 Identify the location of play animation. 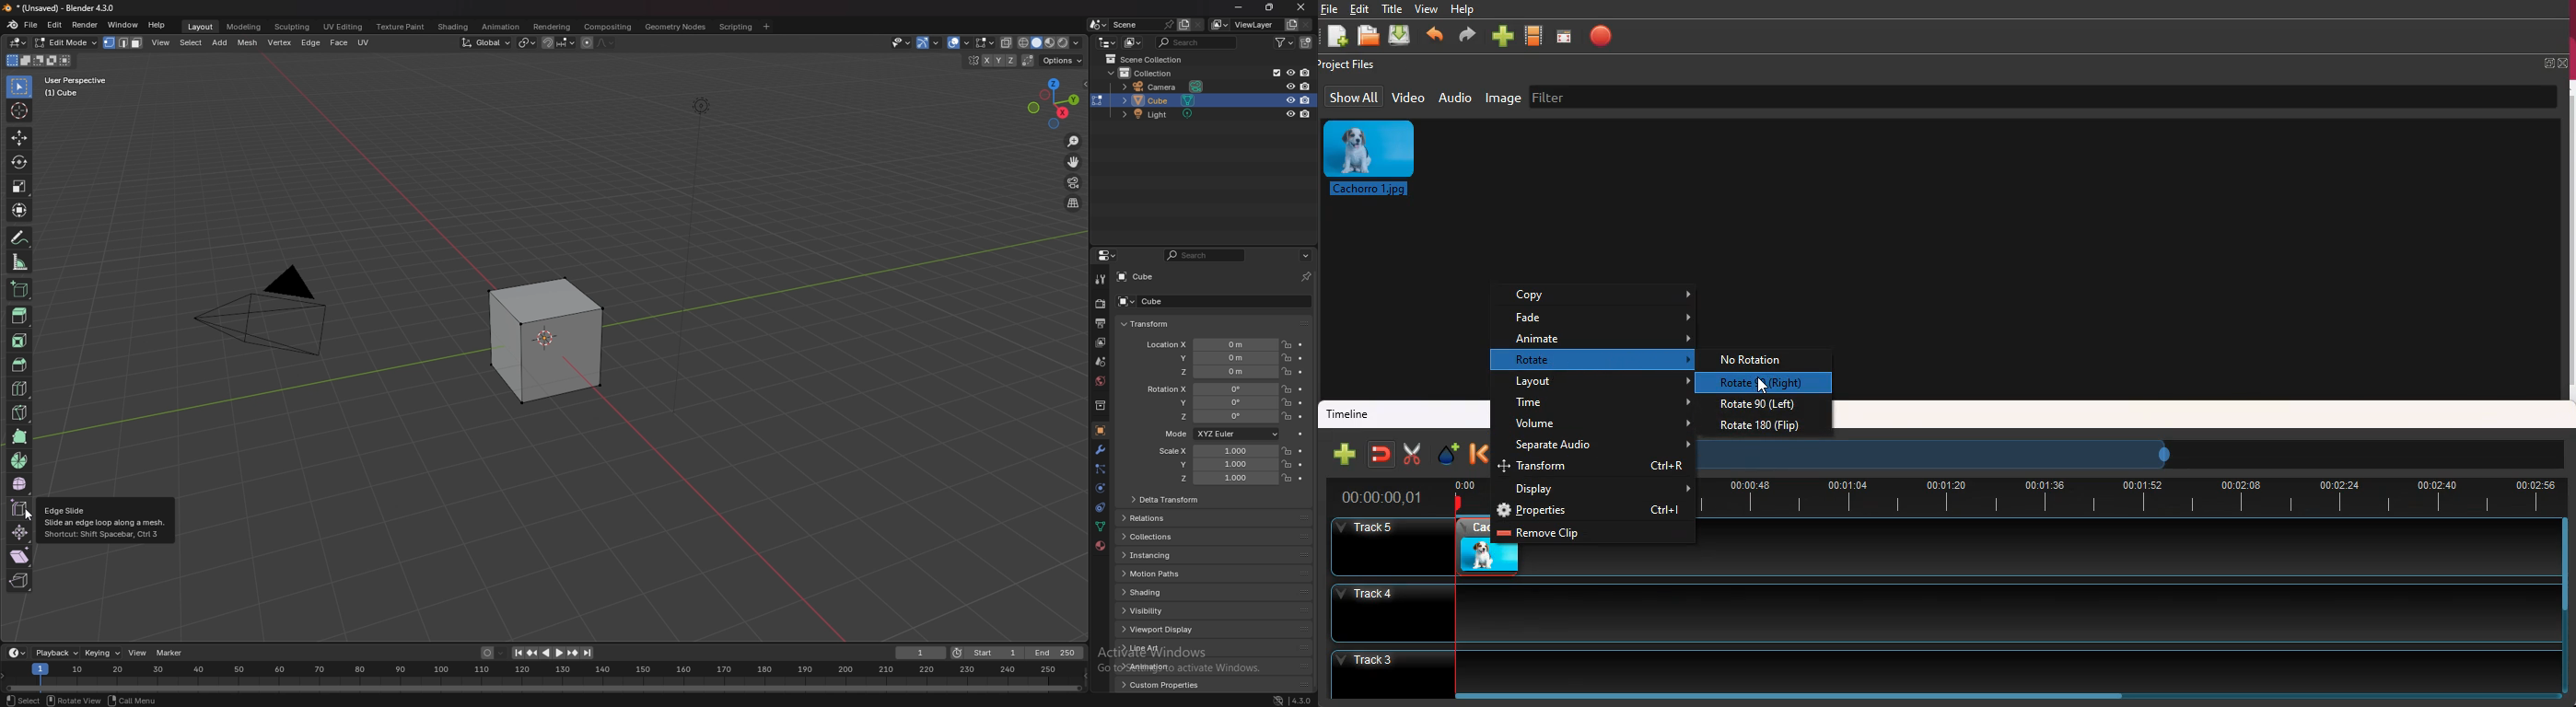
(552, 652).